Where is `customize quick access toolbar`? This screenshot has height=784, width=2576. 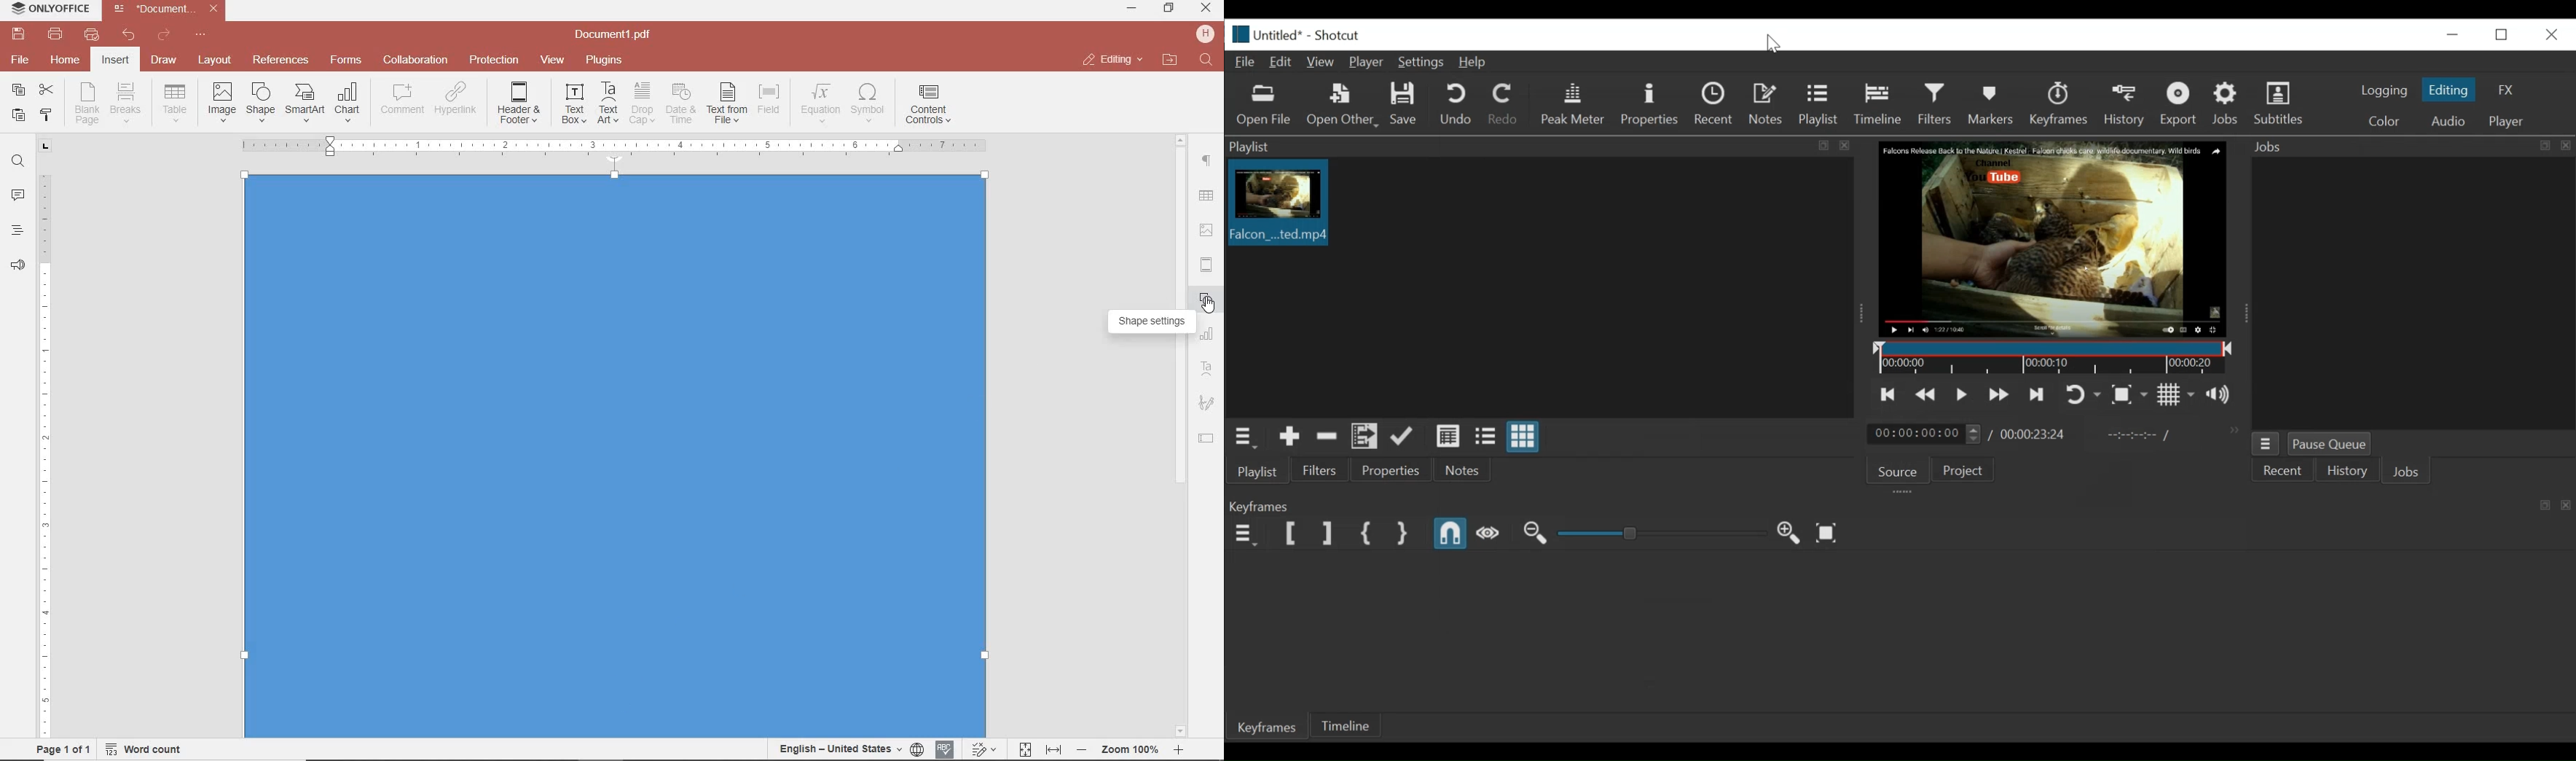 customize quick access toolbar is located at coordinates (200, 35).